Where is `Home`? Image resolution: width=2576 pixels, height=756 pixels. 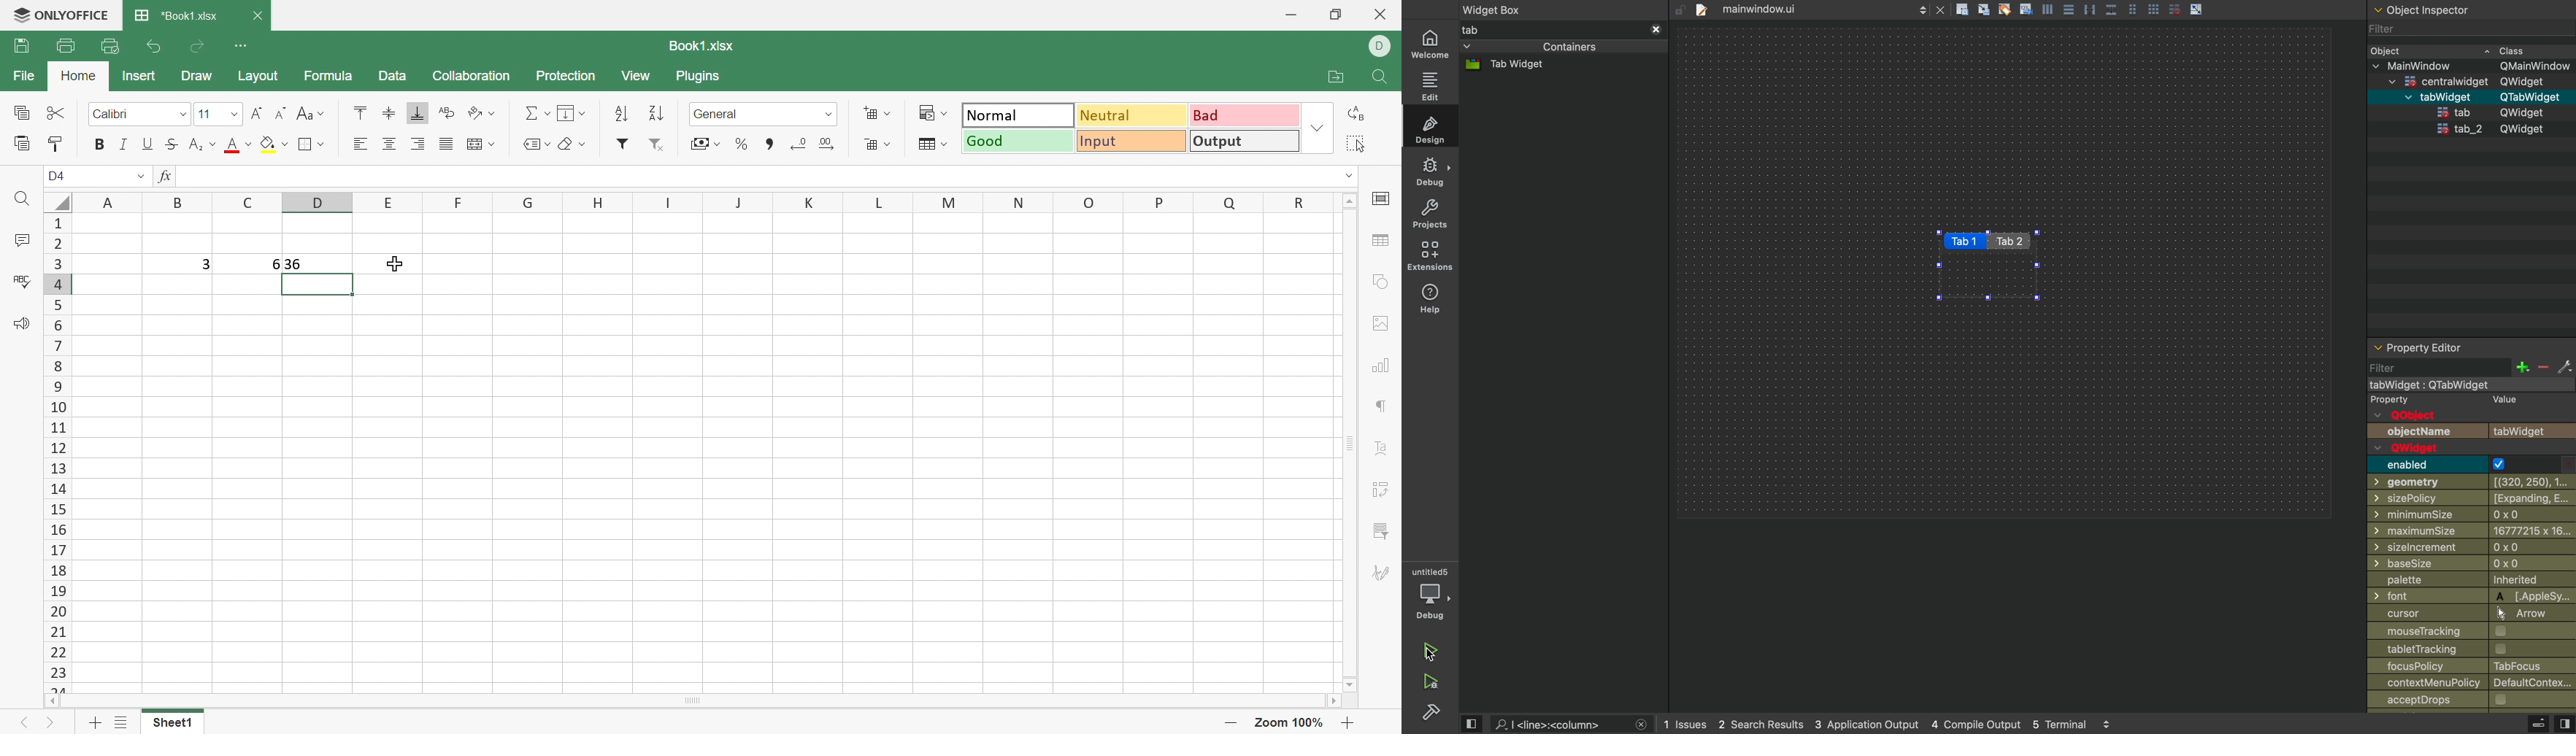 Home is located at coordinates (78, 74).